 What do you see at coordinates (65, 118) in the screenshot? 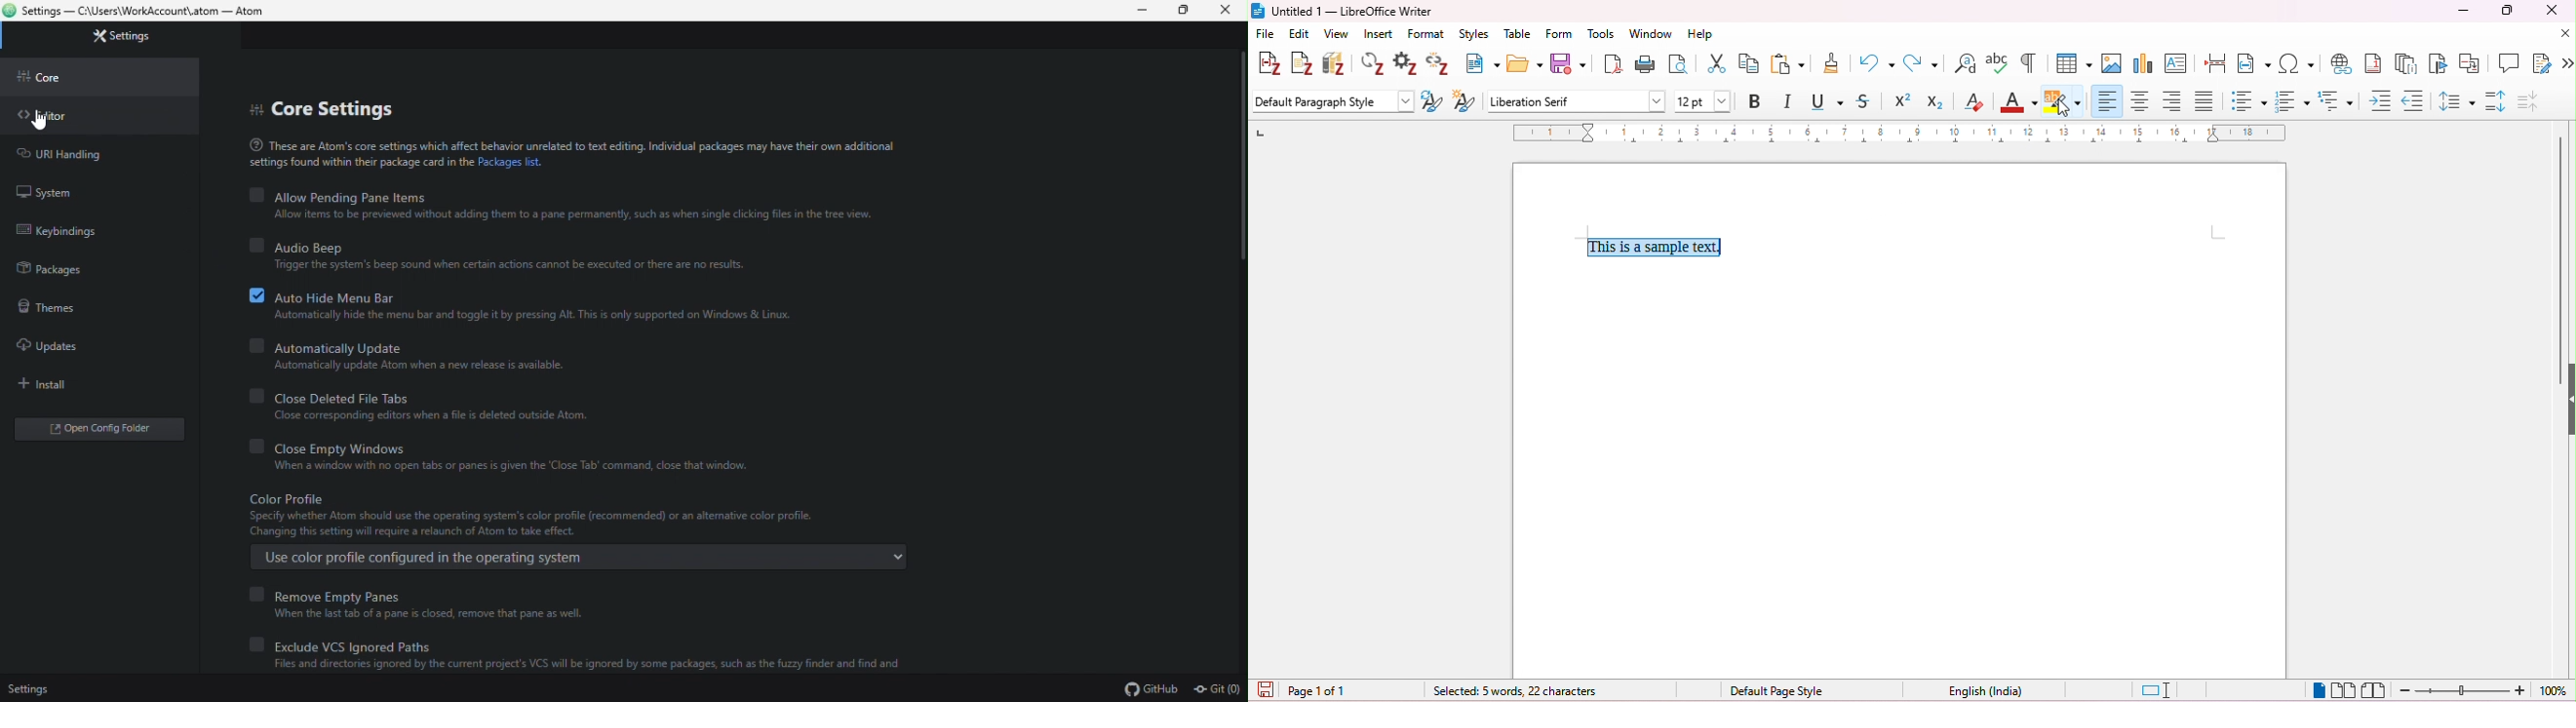
I see `Editor` at bounding box center [65, 118].